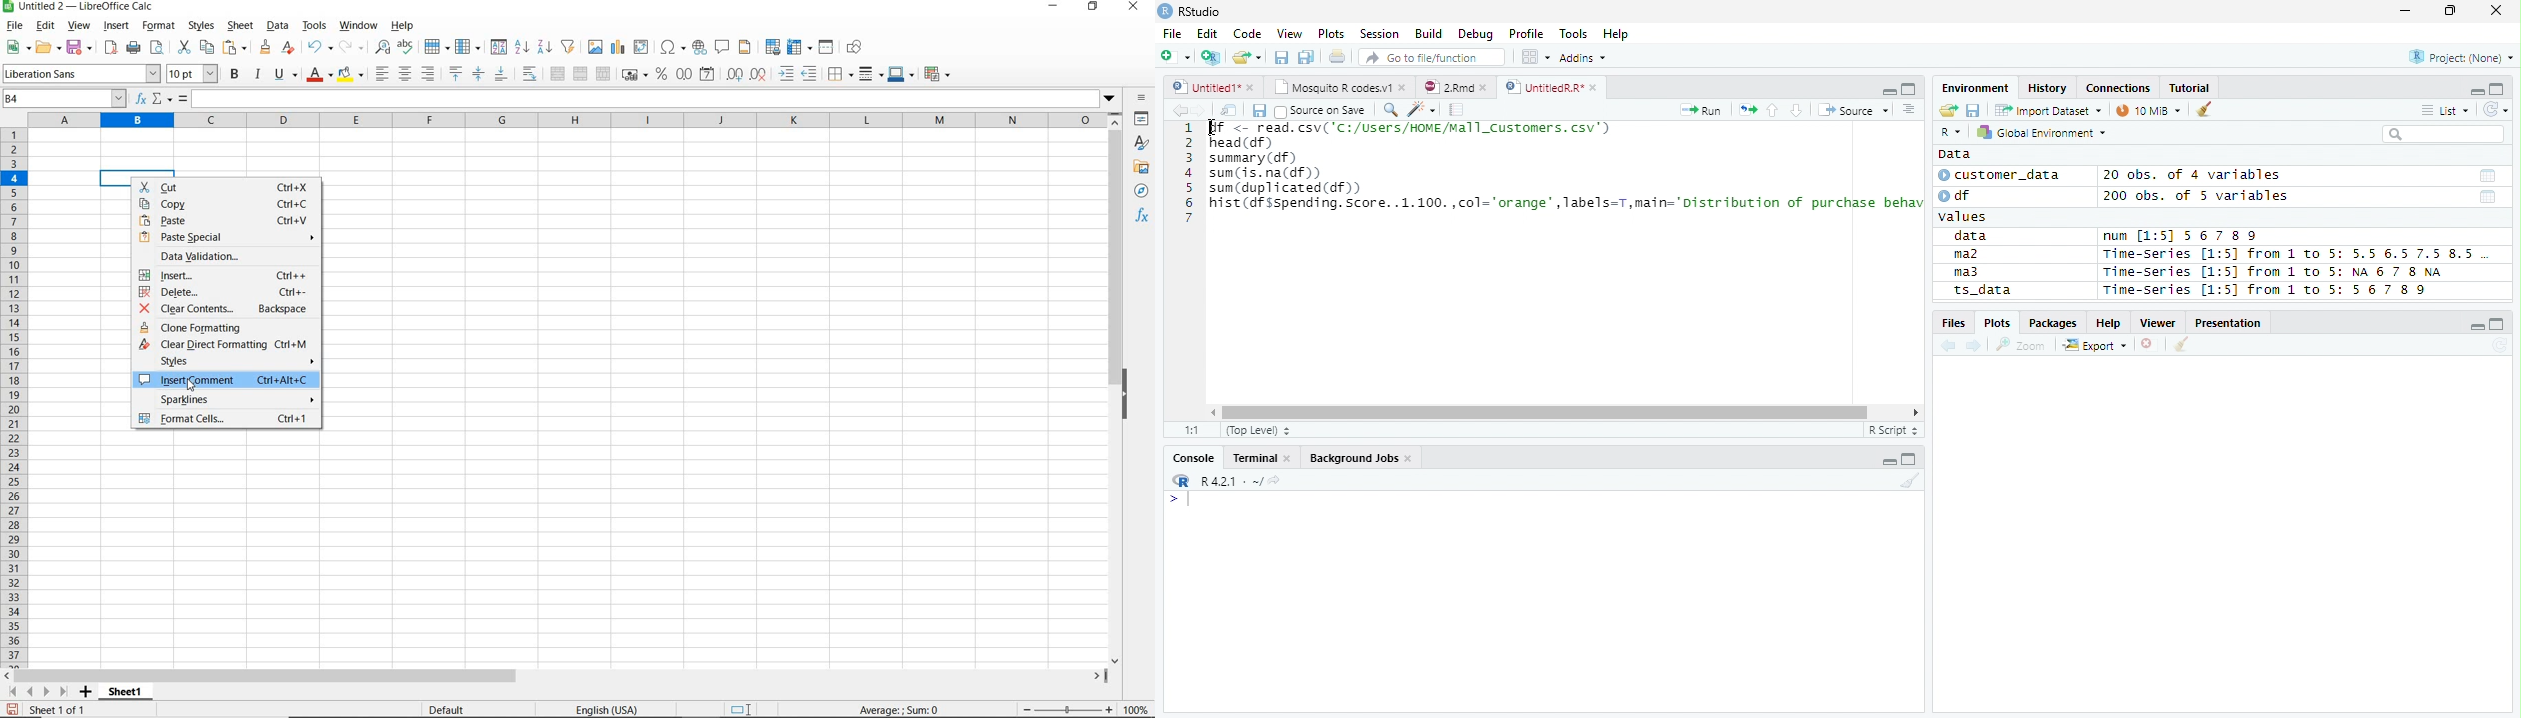  I want to click on Clean, so click(2182, 344).